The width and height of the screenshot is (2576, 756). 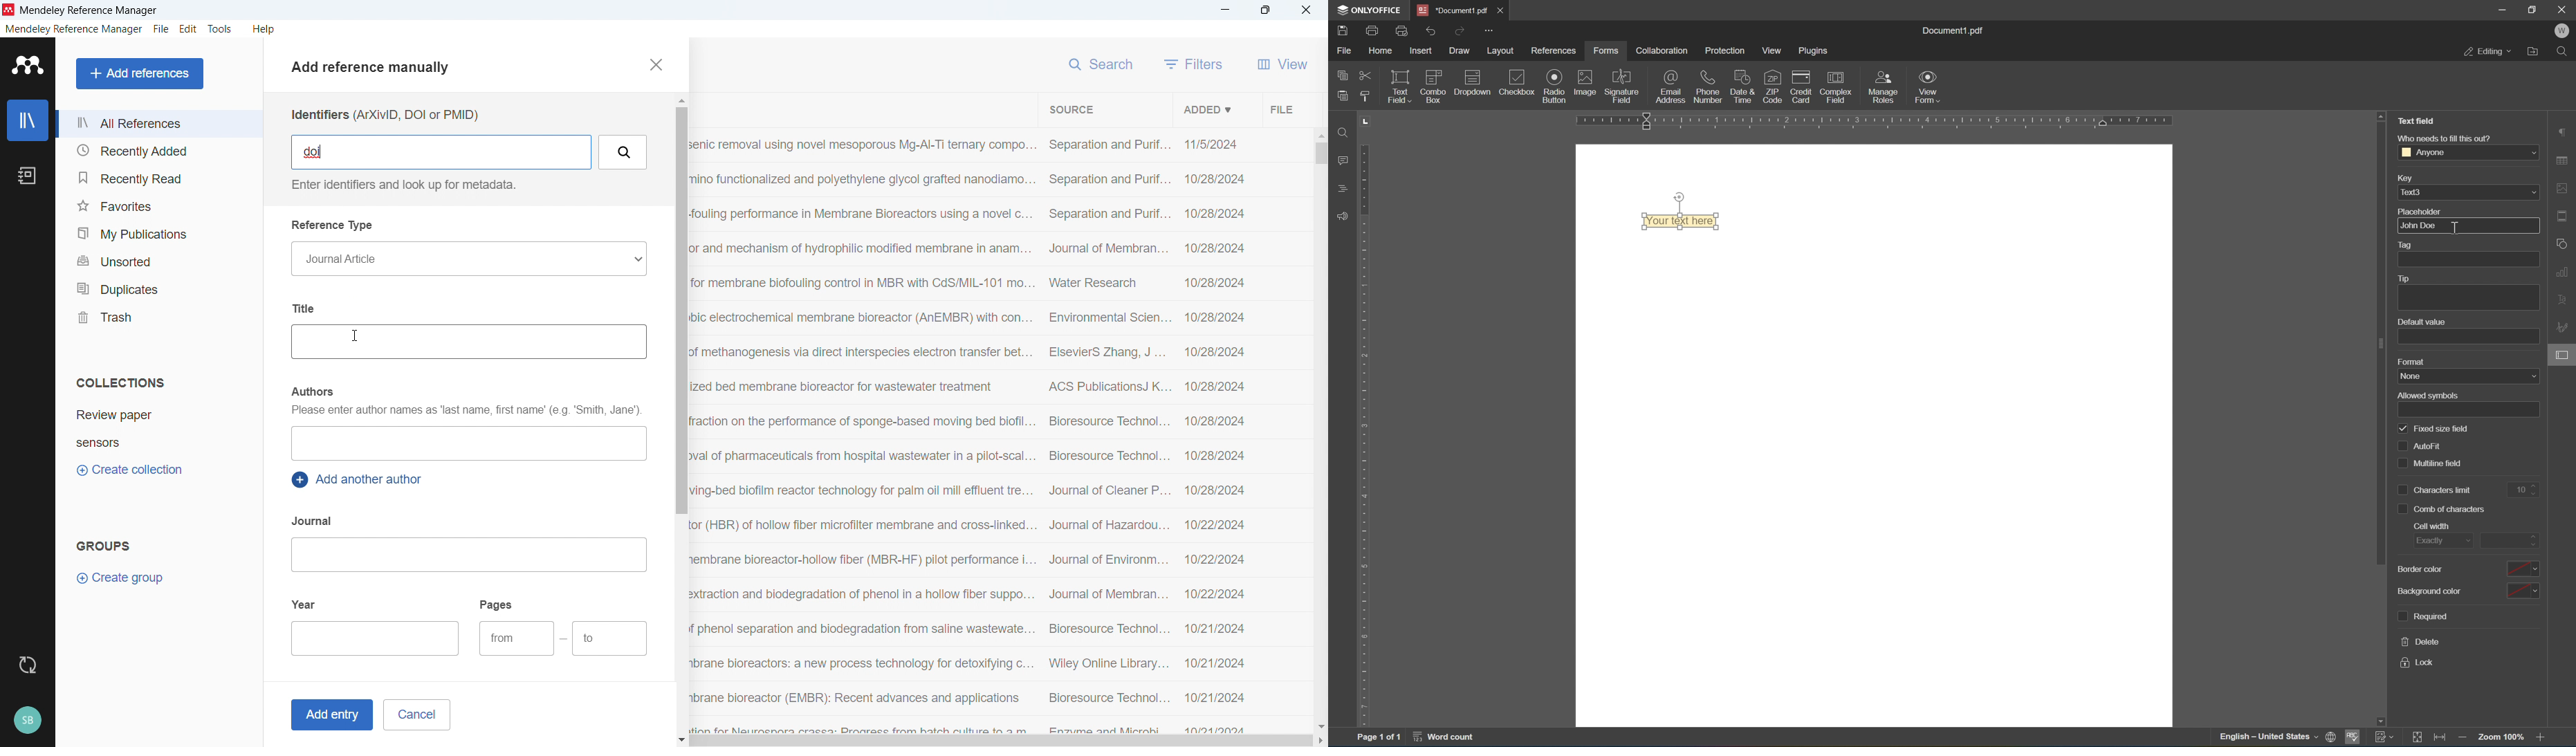 I want to click on image settings, so click(x=2567, y=191).